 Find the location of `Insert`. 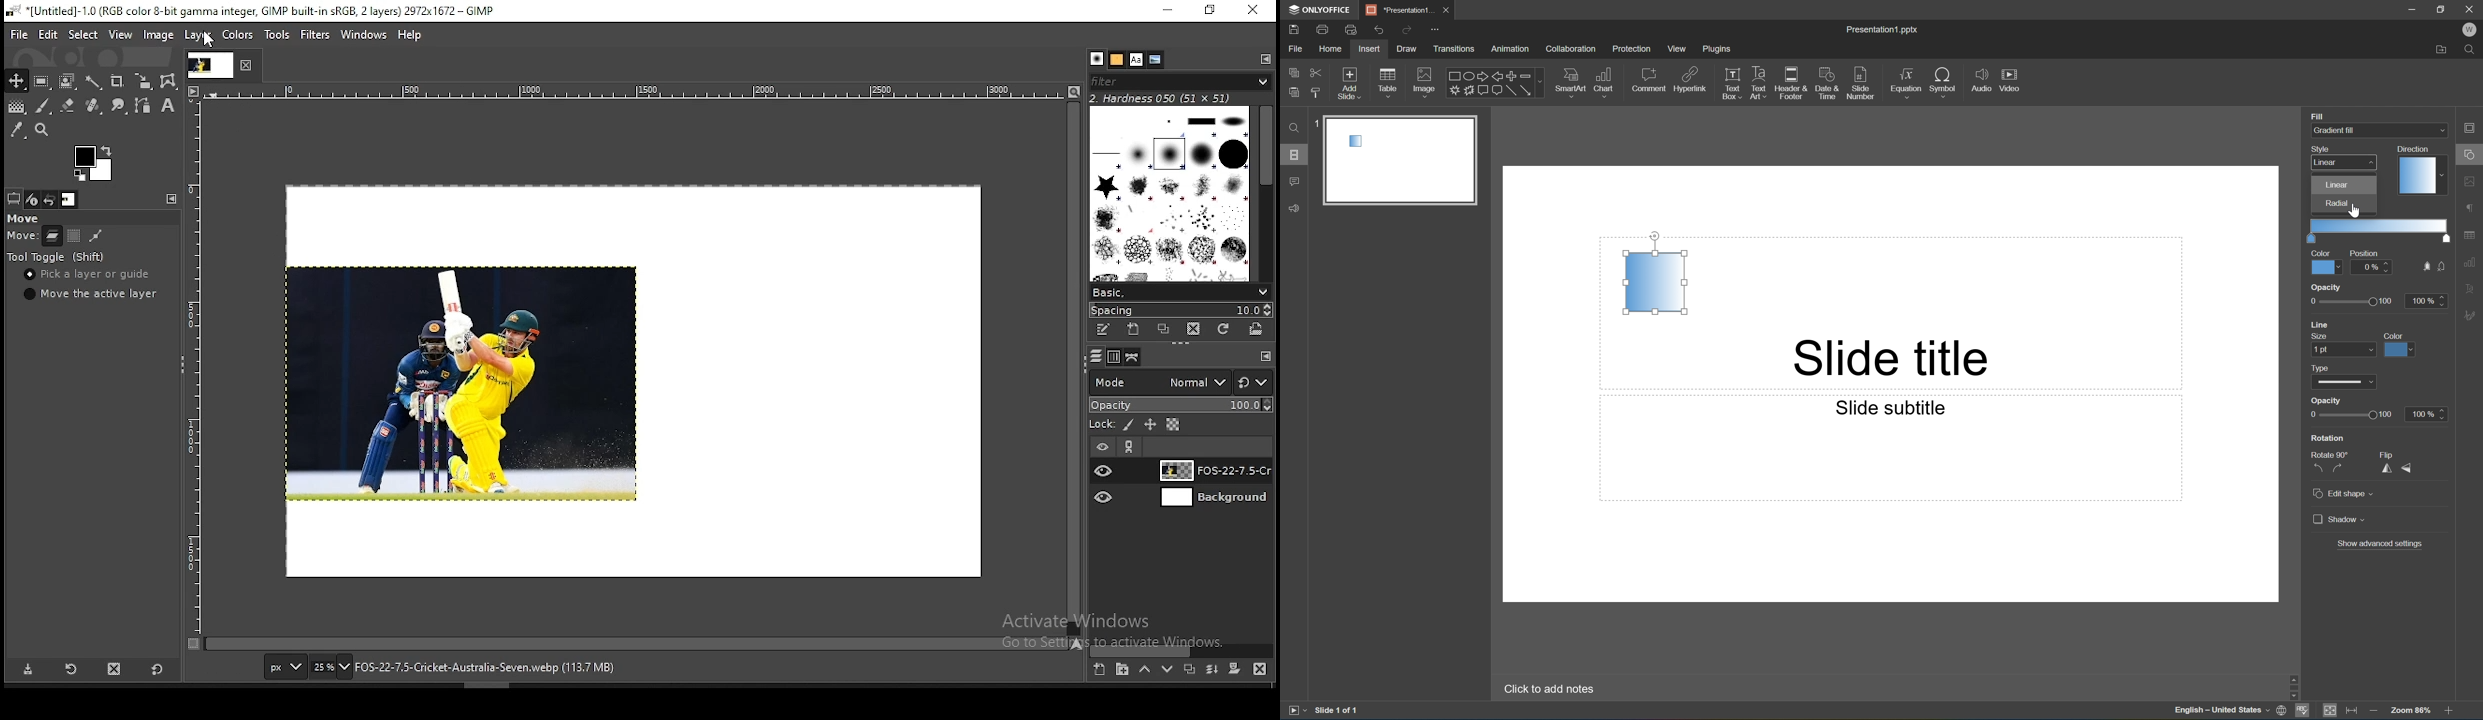

Insert is located at coordinates (1369, 49).